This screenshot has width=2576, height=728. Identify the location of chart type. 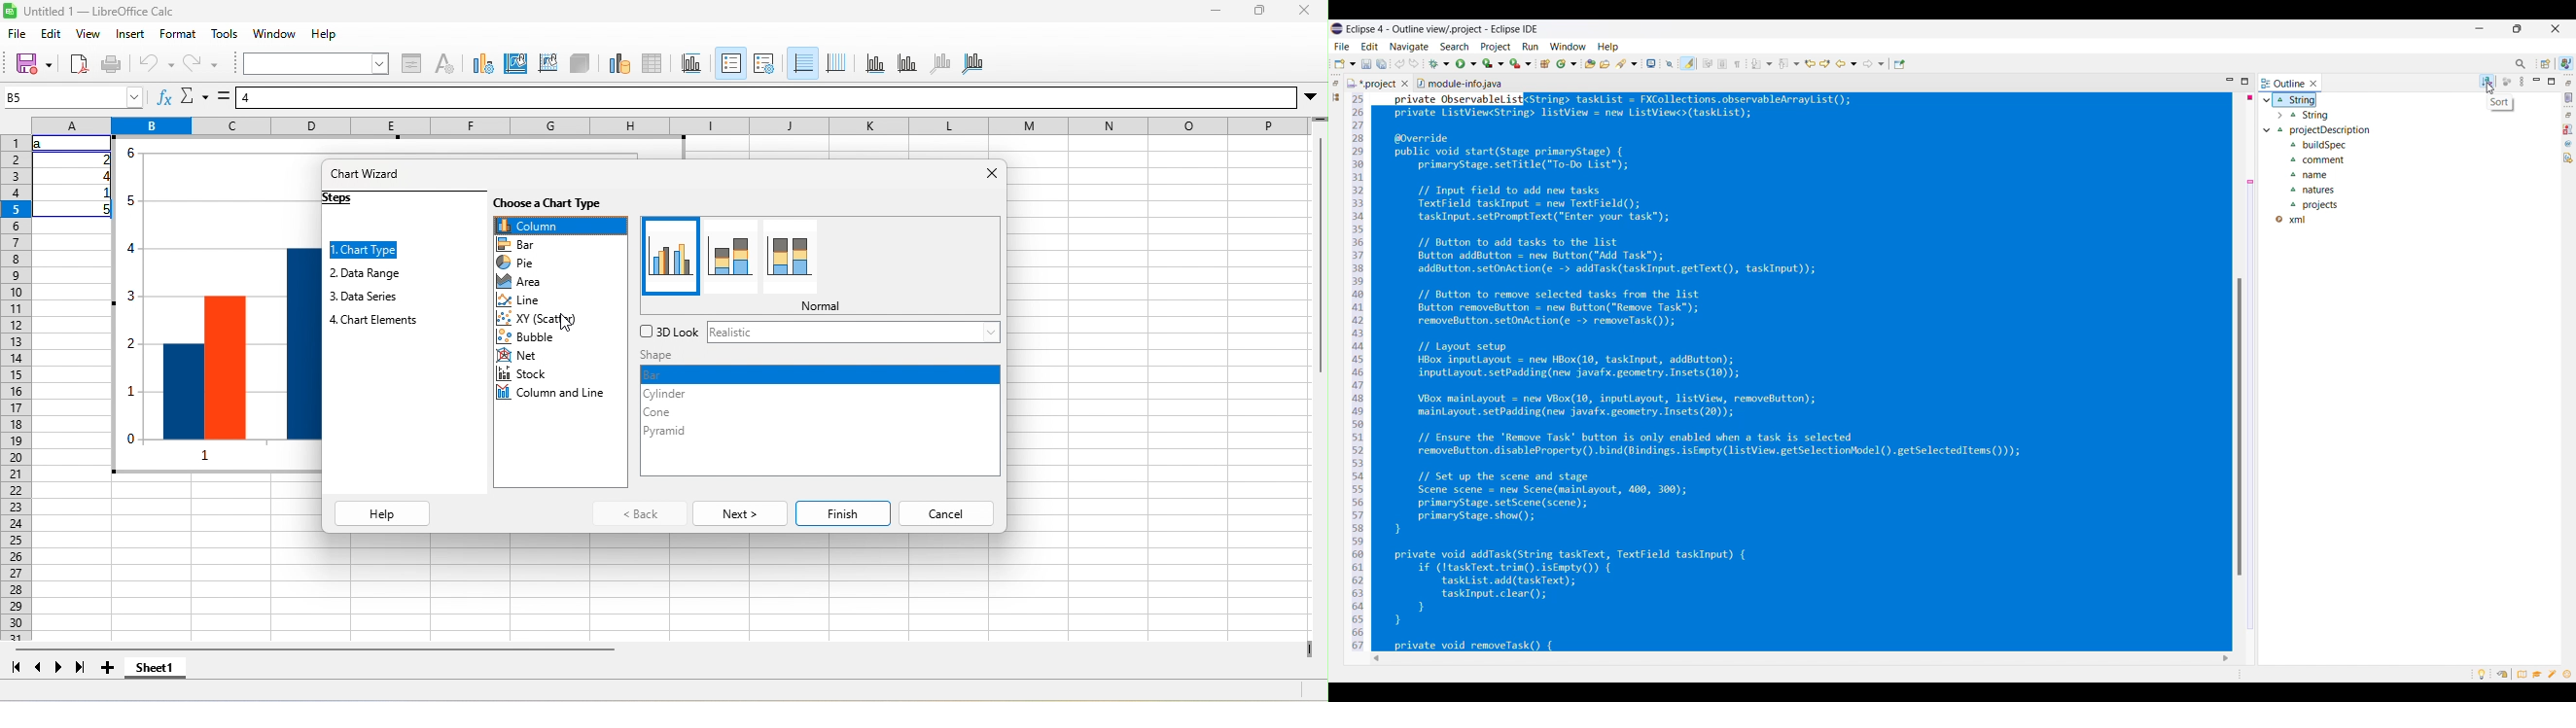
(364, 250).